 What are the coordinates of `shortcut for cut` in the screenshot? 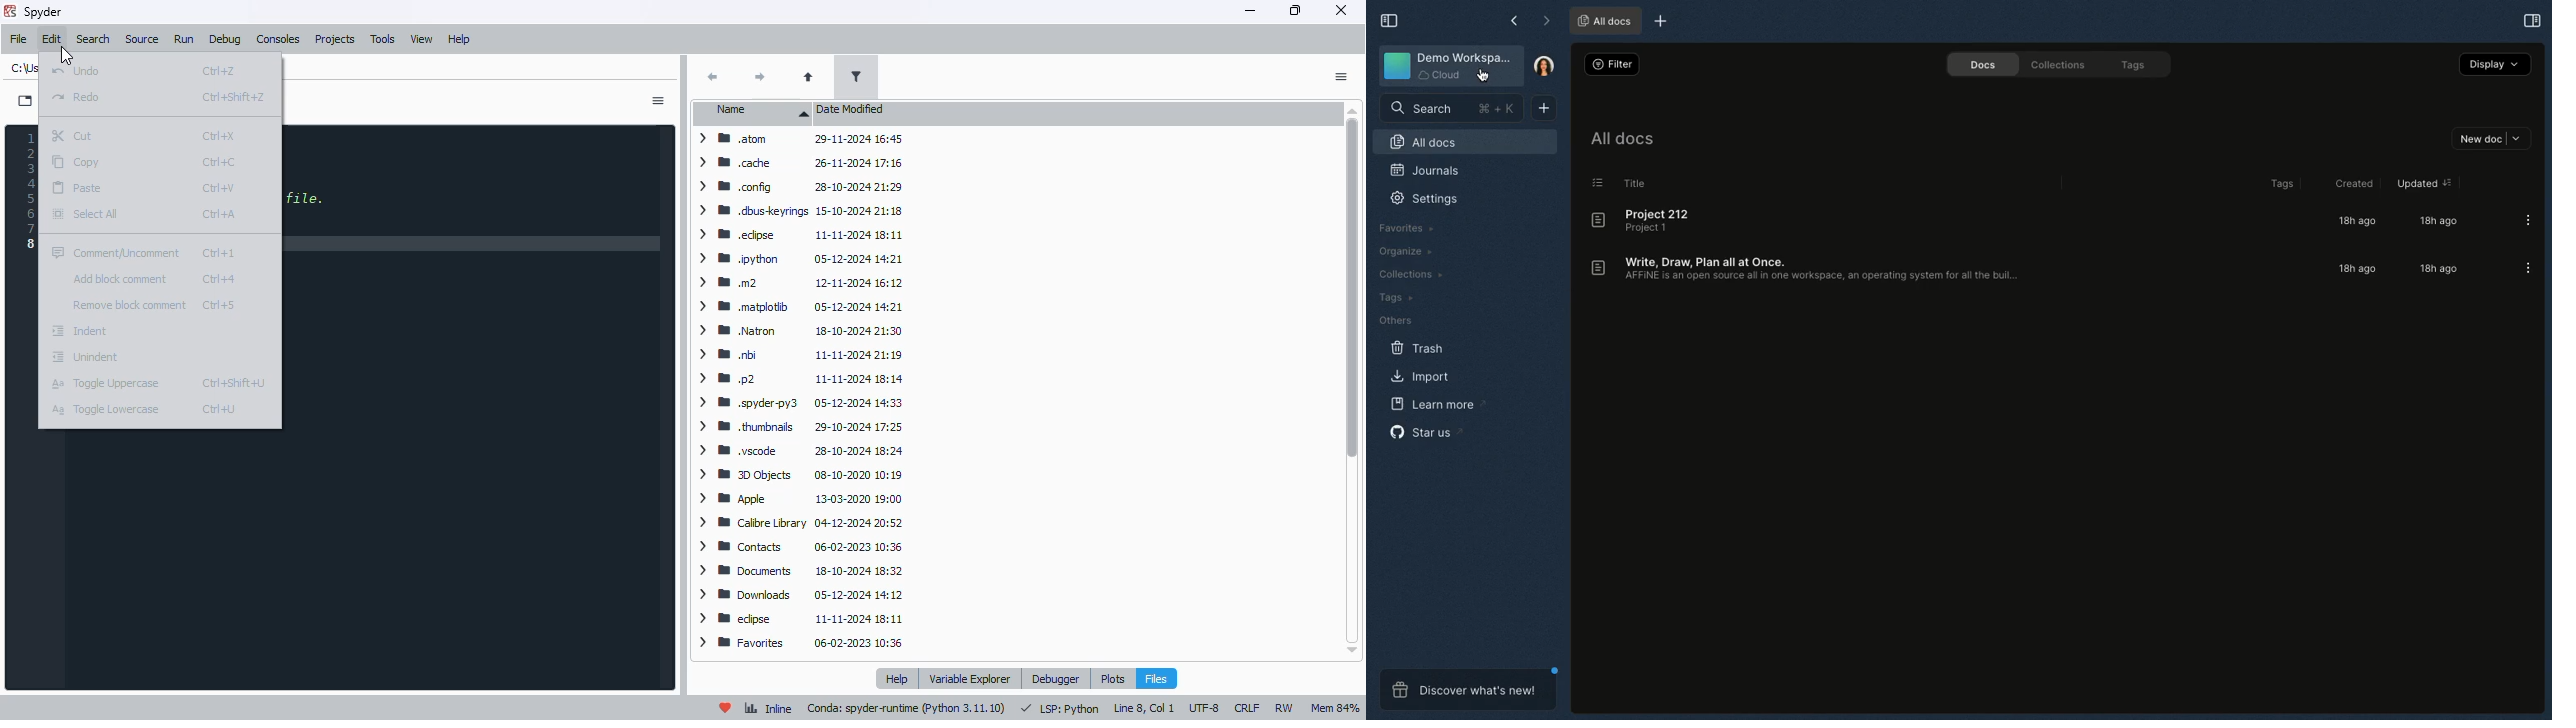 It's located at (219, 136).